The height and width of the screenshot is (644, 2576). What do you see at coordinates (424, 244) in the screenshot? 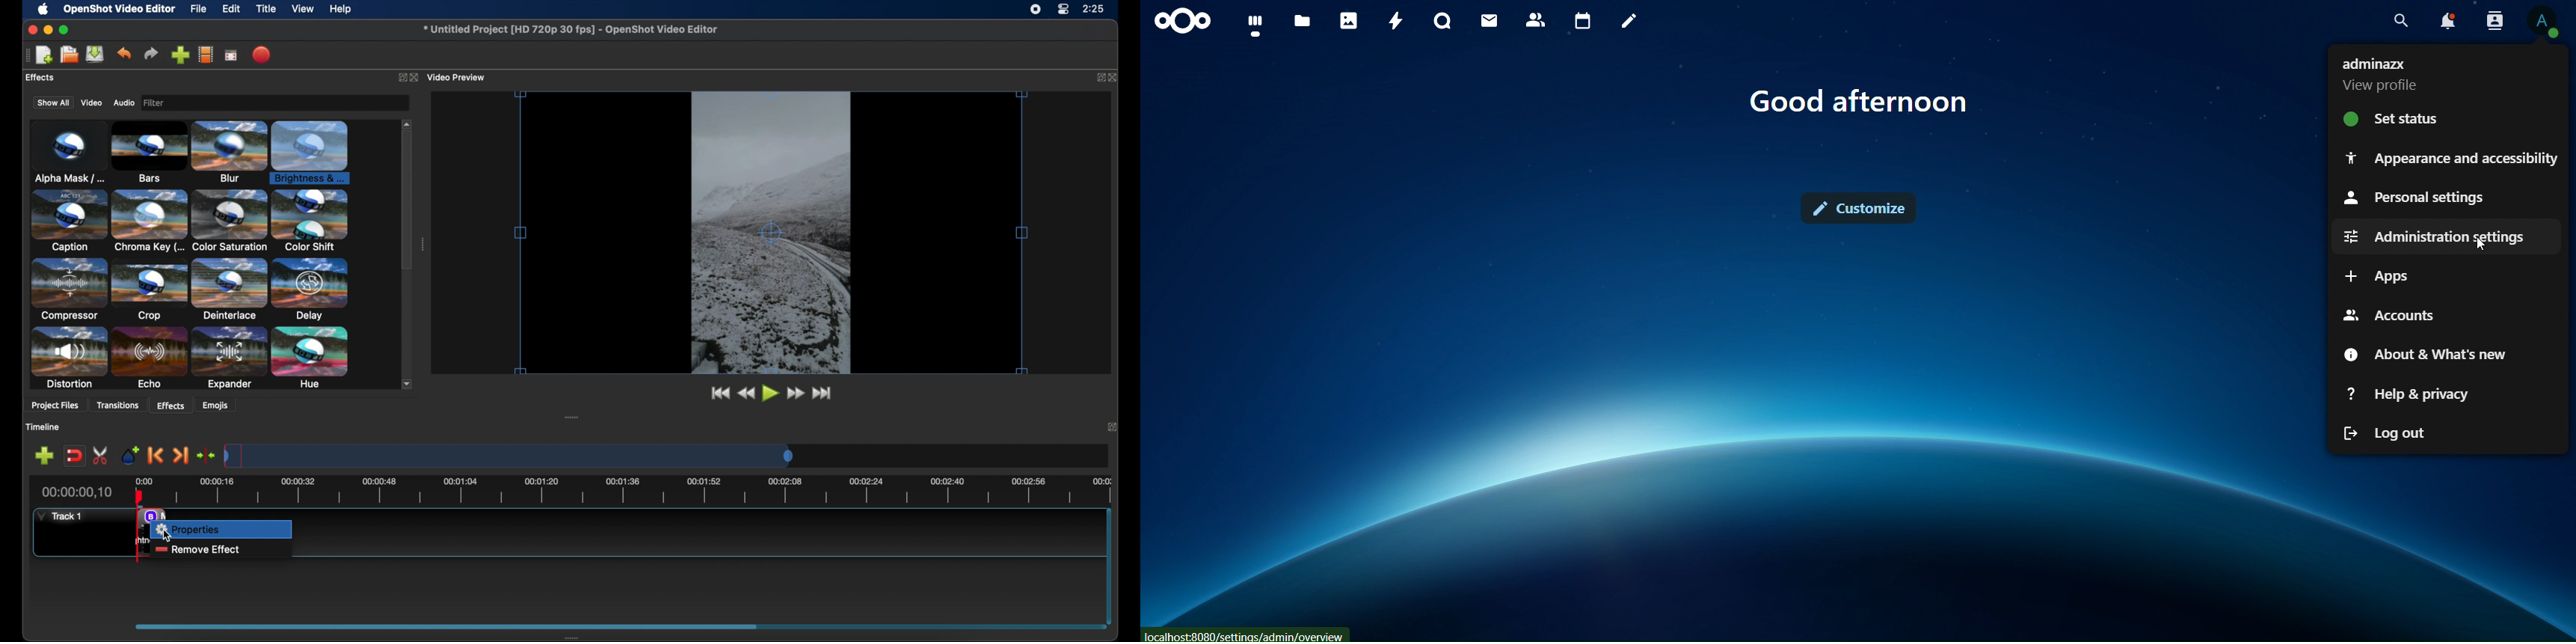
I see `drag handle` at bounding box center [424, 244].